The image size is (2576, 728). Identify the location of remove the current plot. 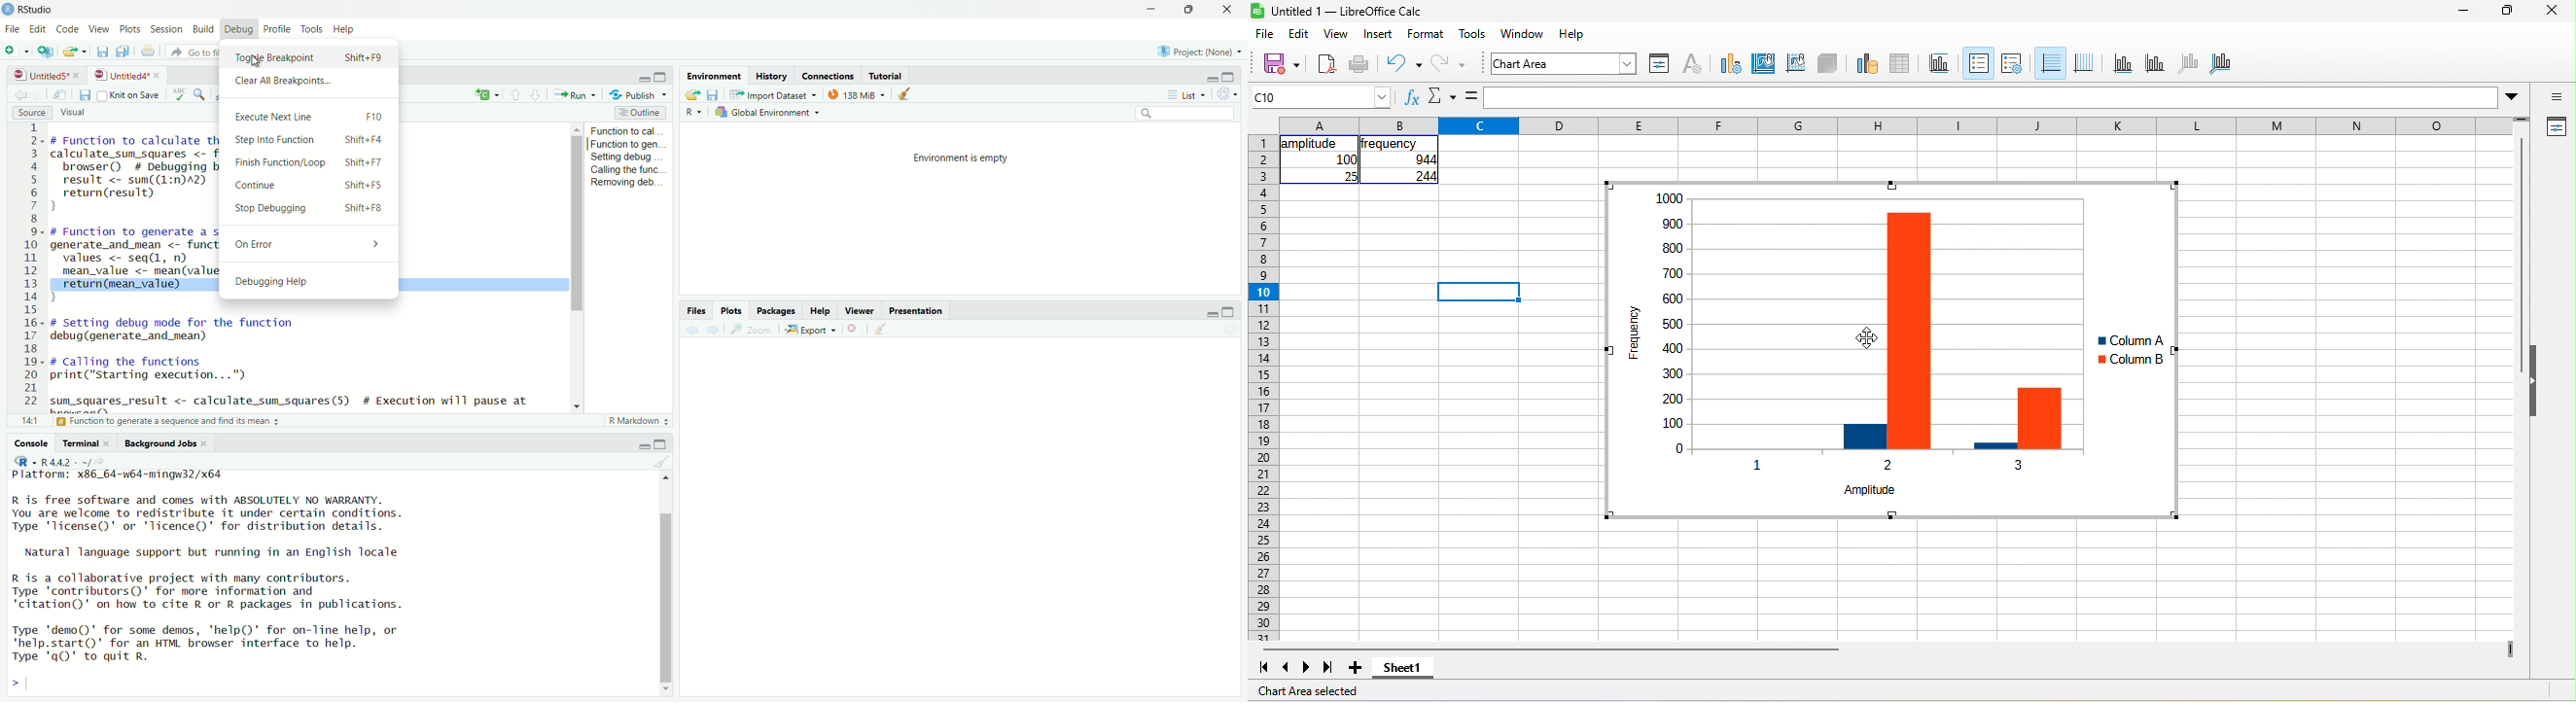
(854, 330).